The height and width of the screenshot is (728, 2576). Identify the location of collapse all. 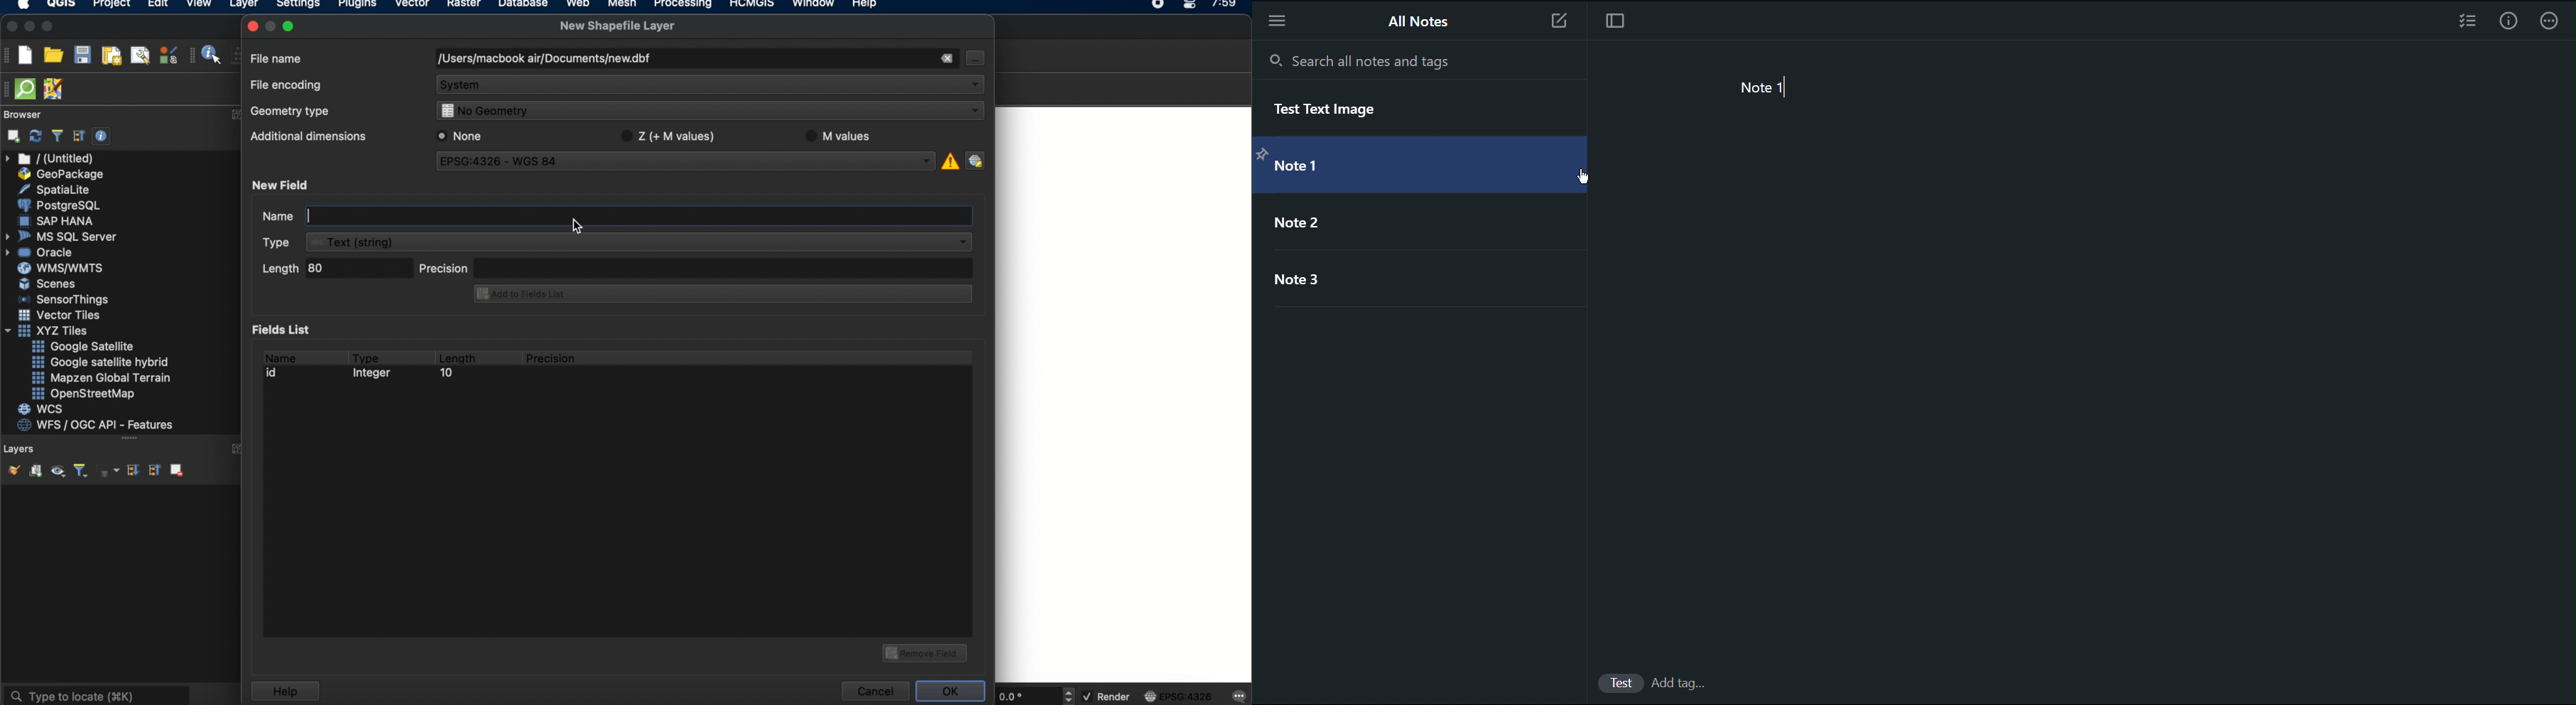
(153, 469).